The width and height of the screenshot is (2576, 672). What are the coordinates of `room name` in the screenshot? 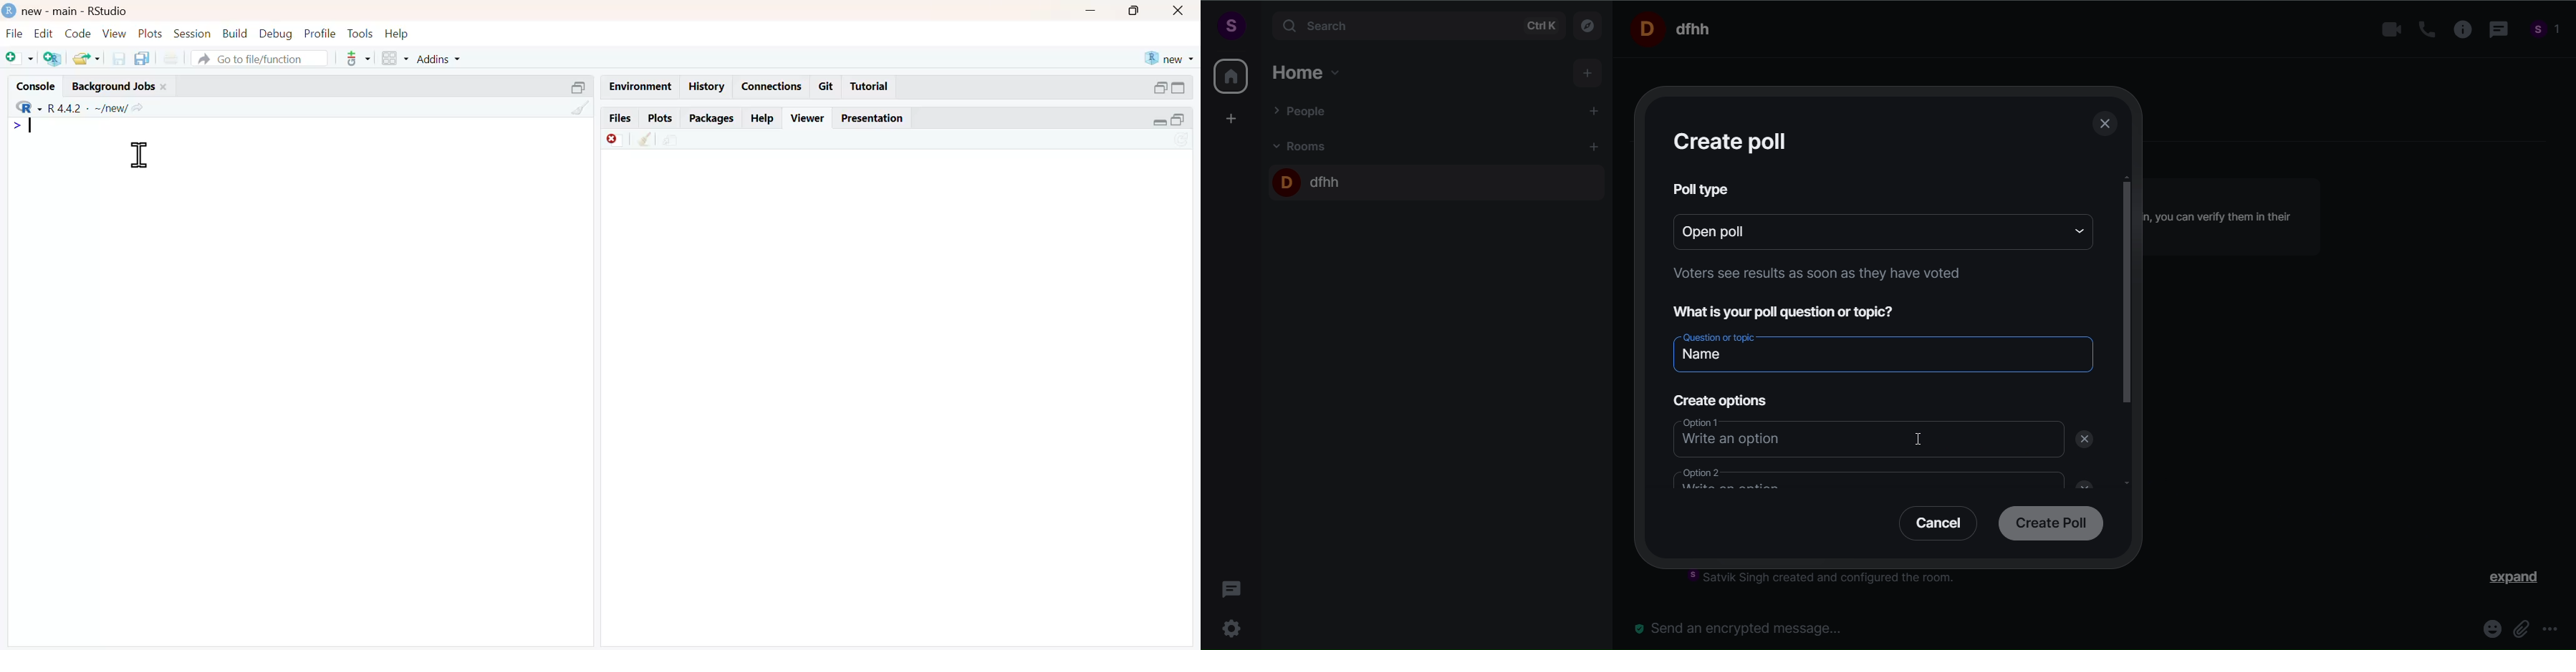 It's located at (1310, 179).